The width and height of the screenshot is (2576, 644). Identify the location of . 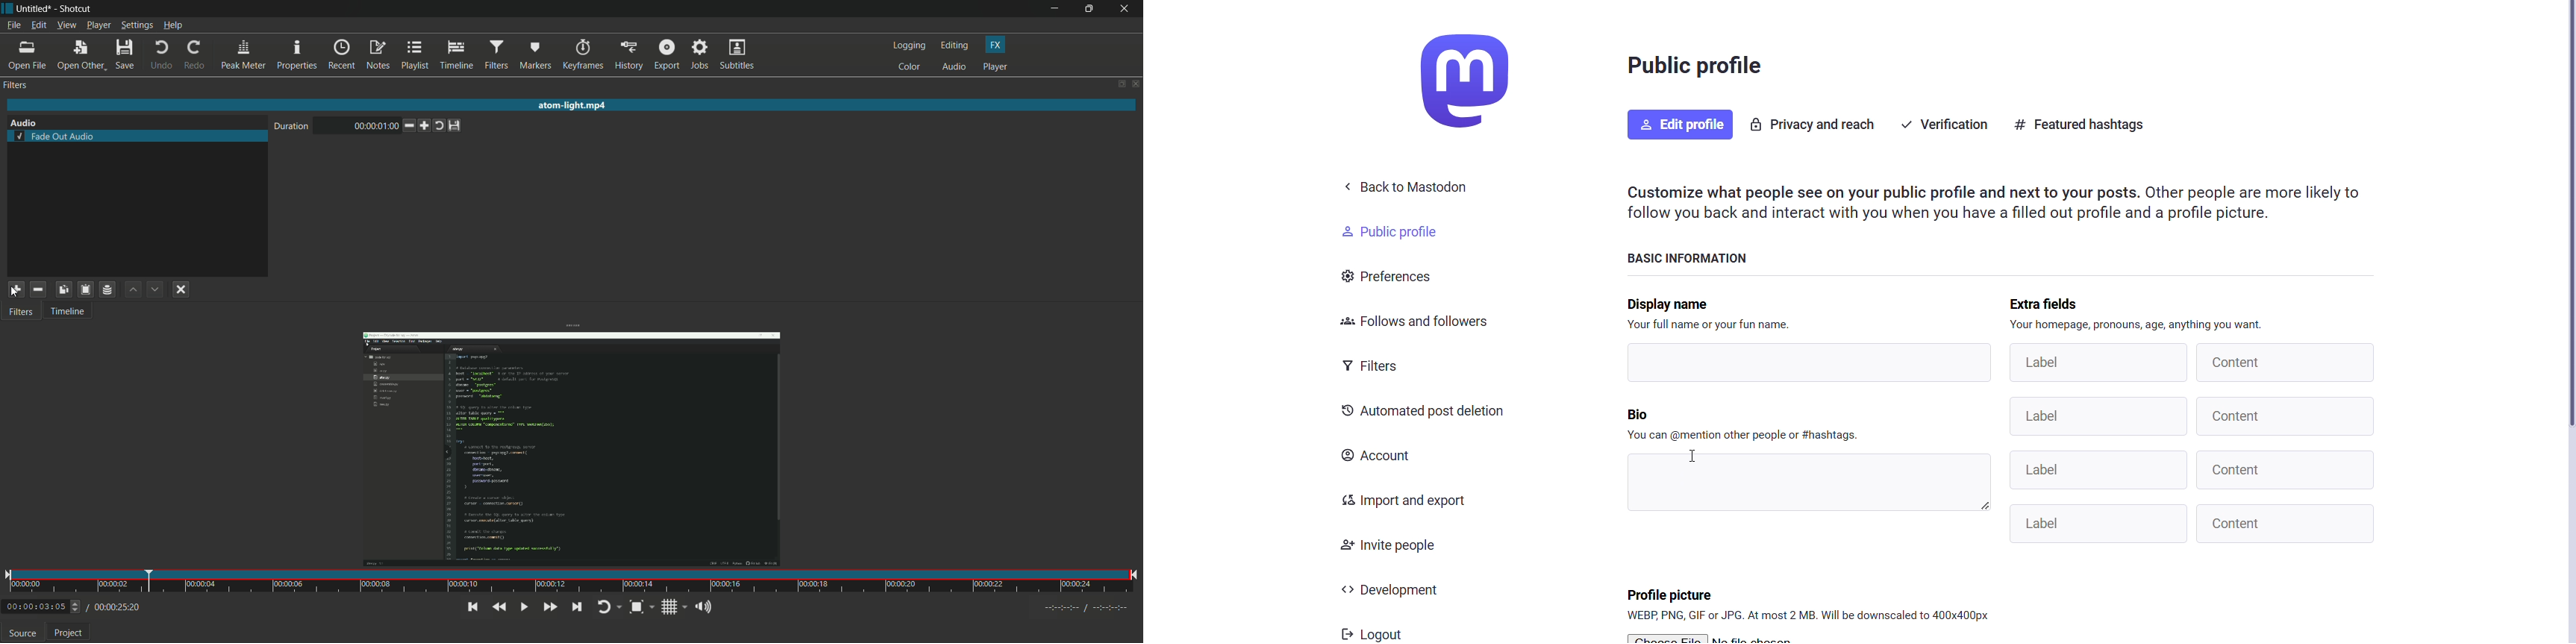
(2101, 523).